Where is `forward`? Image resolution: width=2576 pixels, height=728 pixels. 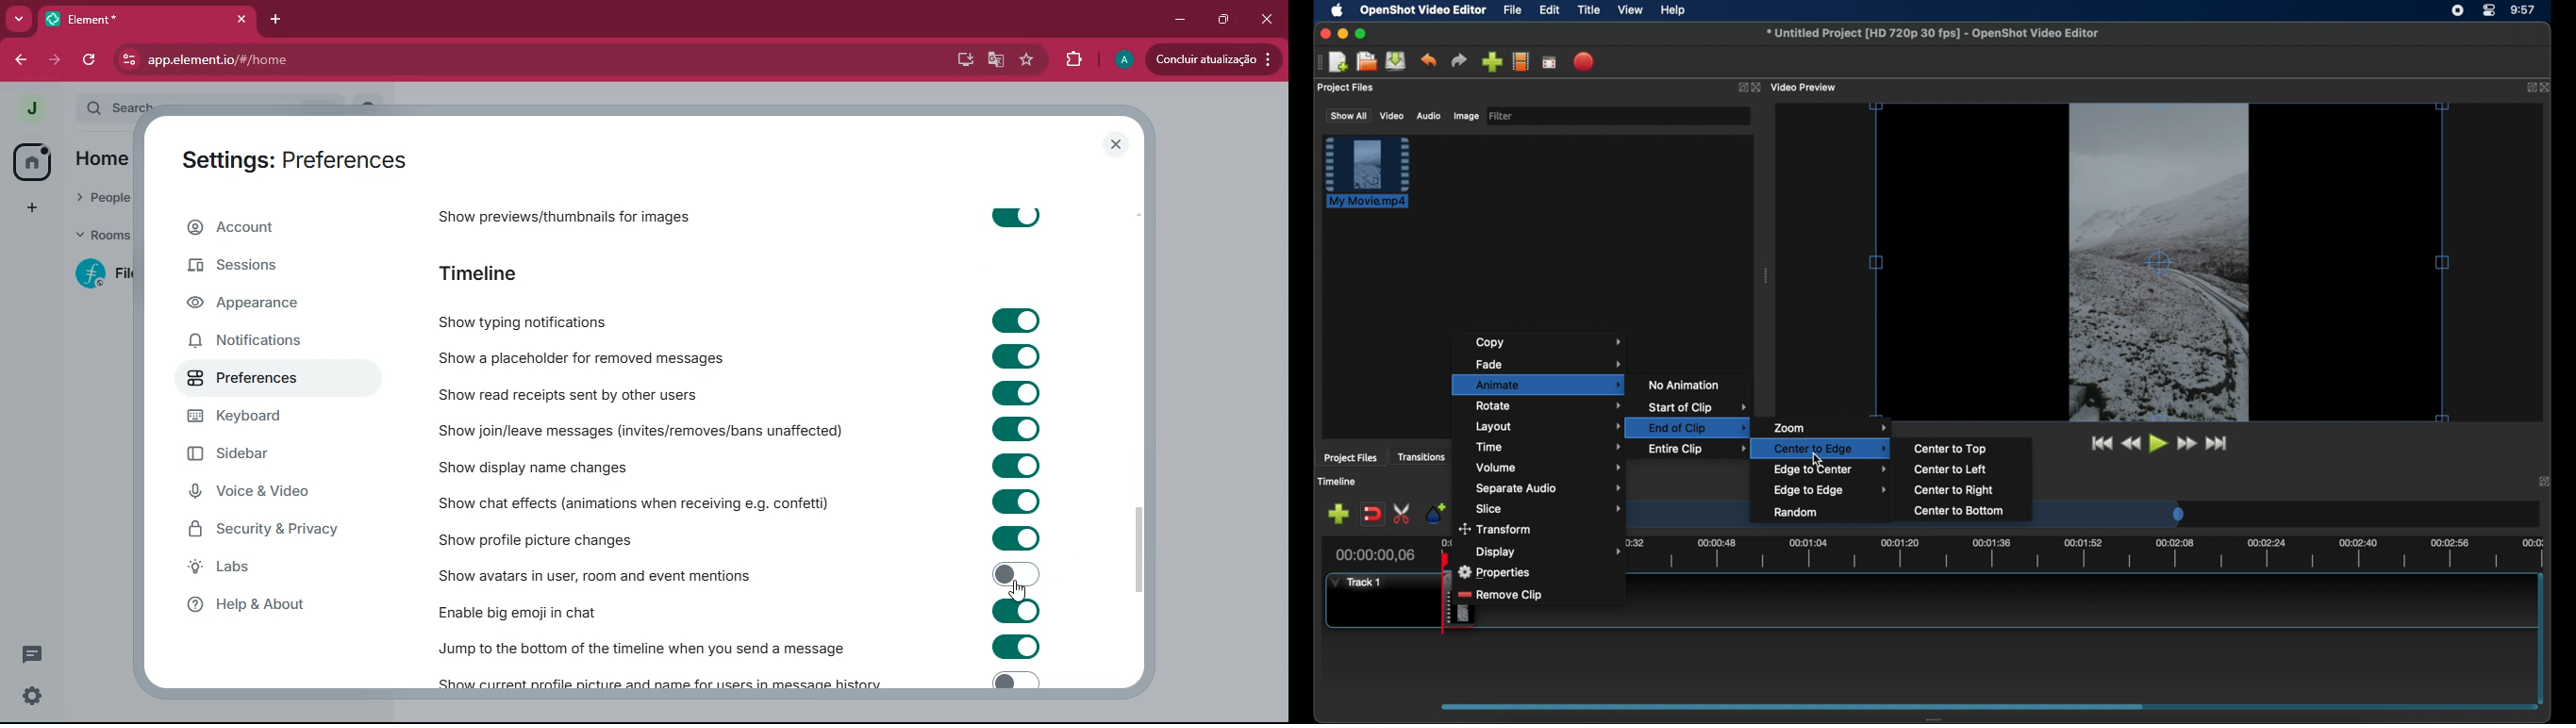
forward is located at coordinates (54, 59).